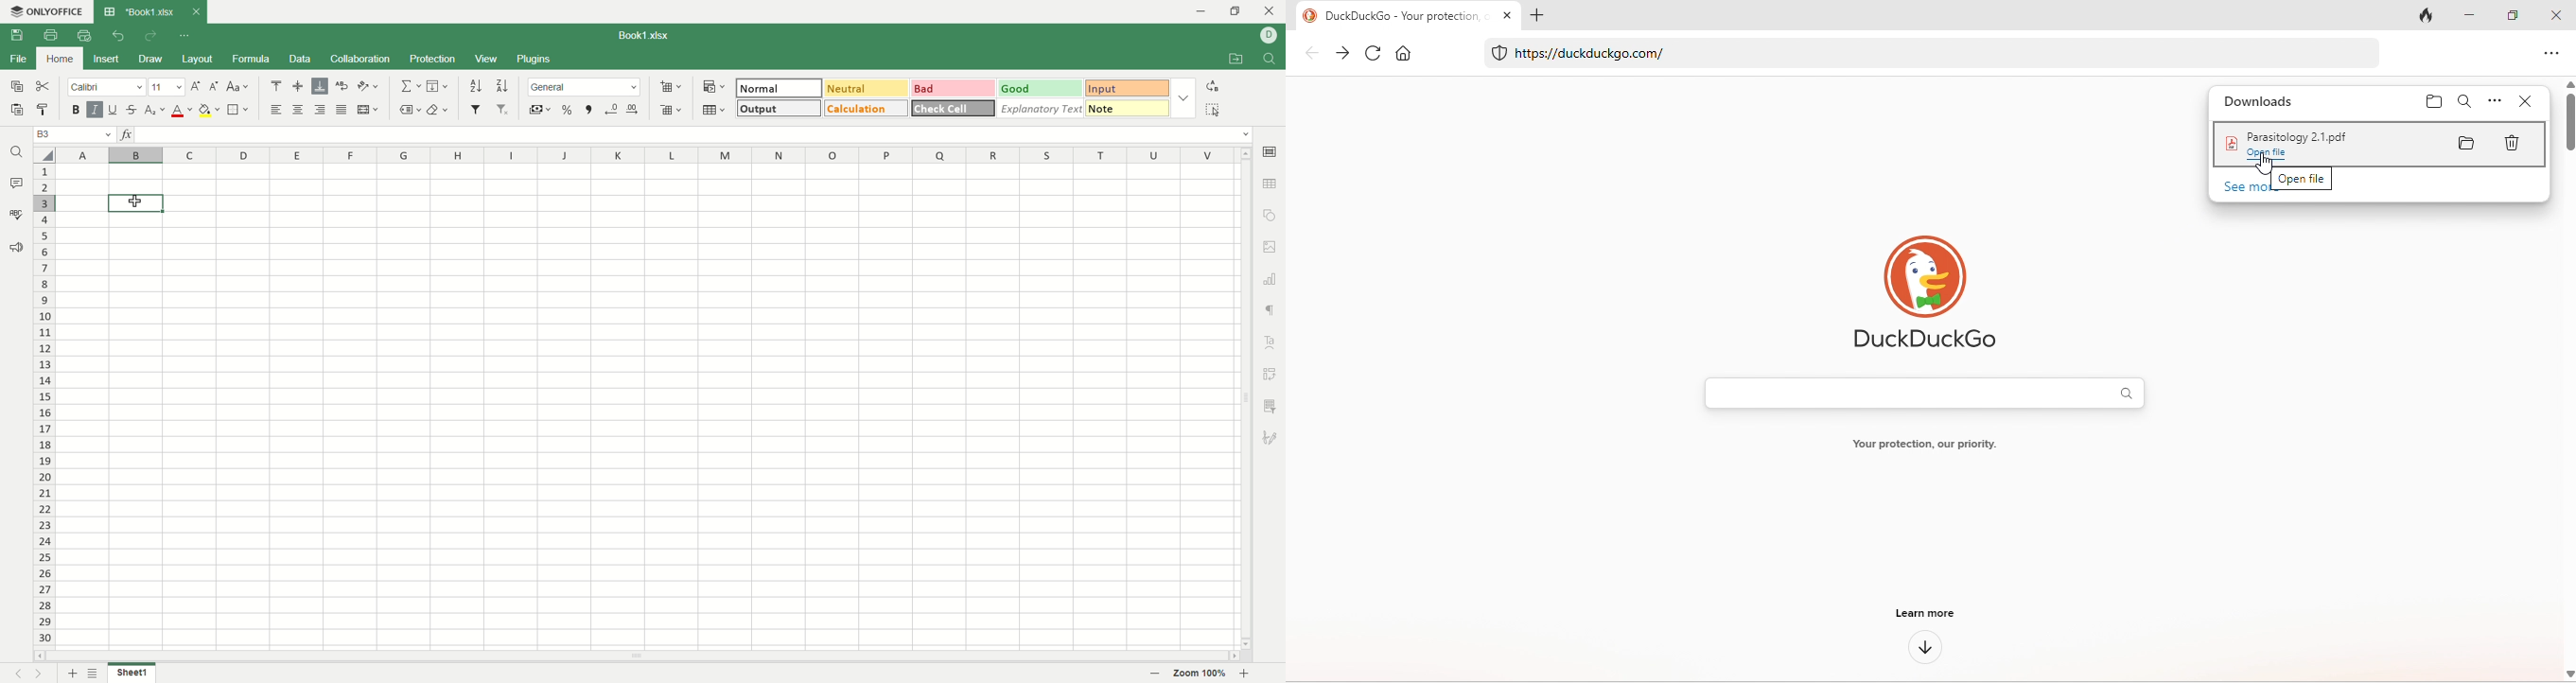 This screenshot has height=700, width=2576. Describe the element at coordinates (2567, 116) in the screenshot. I see `vertical scroll bar` at that location.